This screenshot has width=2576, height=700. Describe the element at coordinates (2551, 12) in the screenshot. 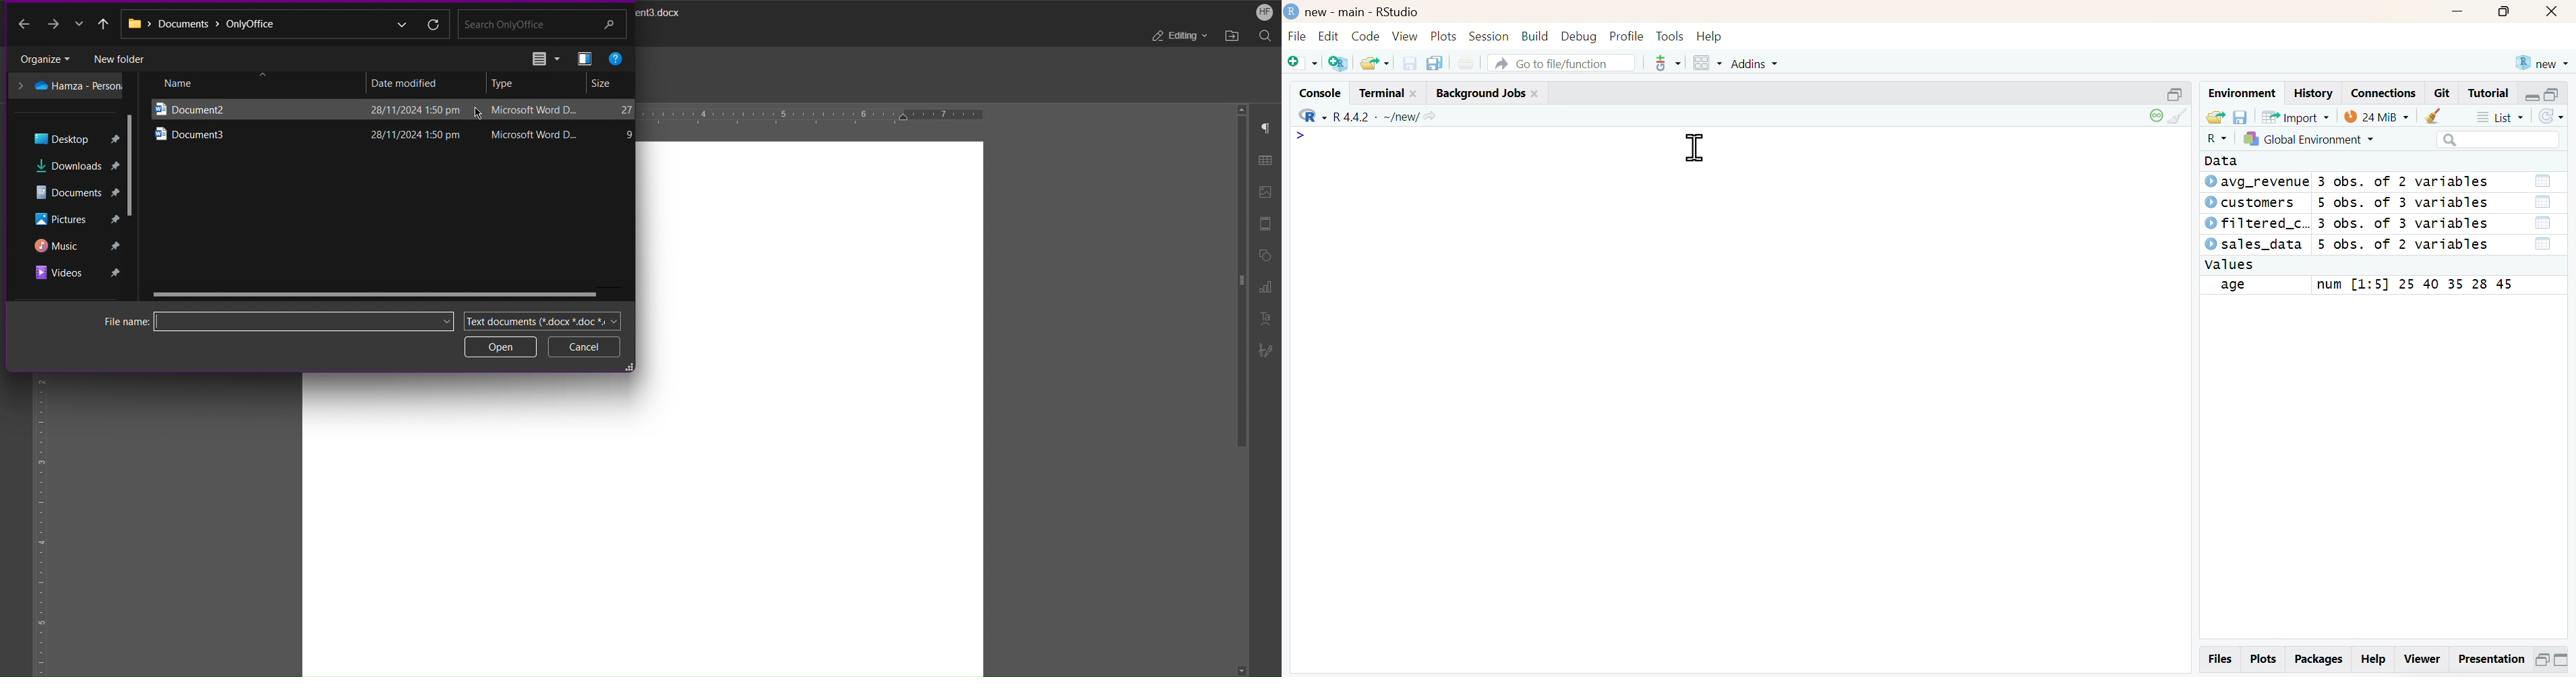

I see `Close` at that location.